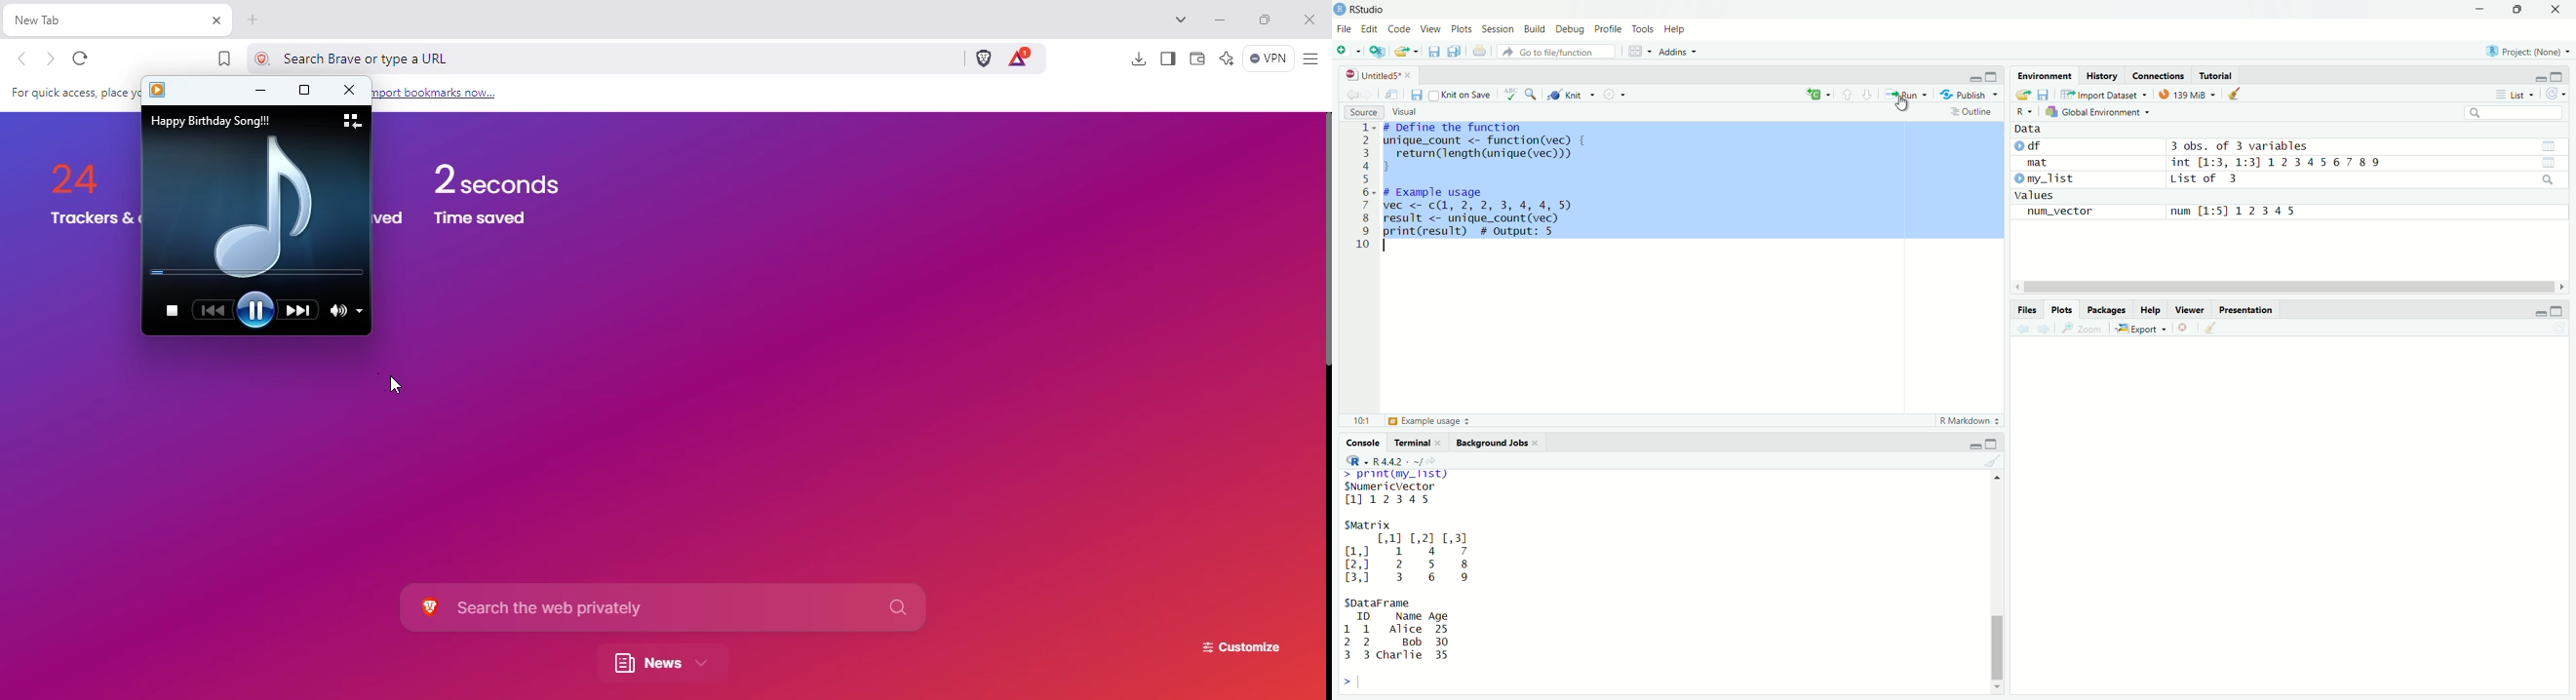 The height and width of the screenshot is (700, 2576). Describe the element at coordinates (2480, 10) in the screenshot. I see `minimize` at that location.